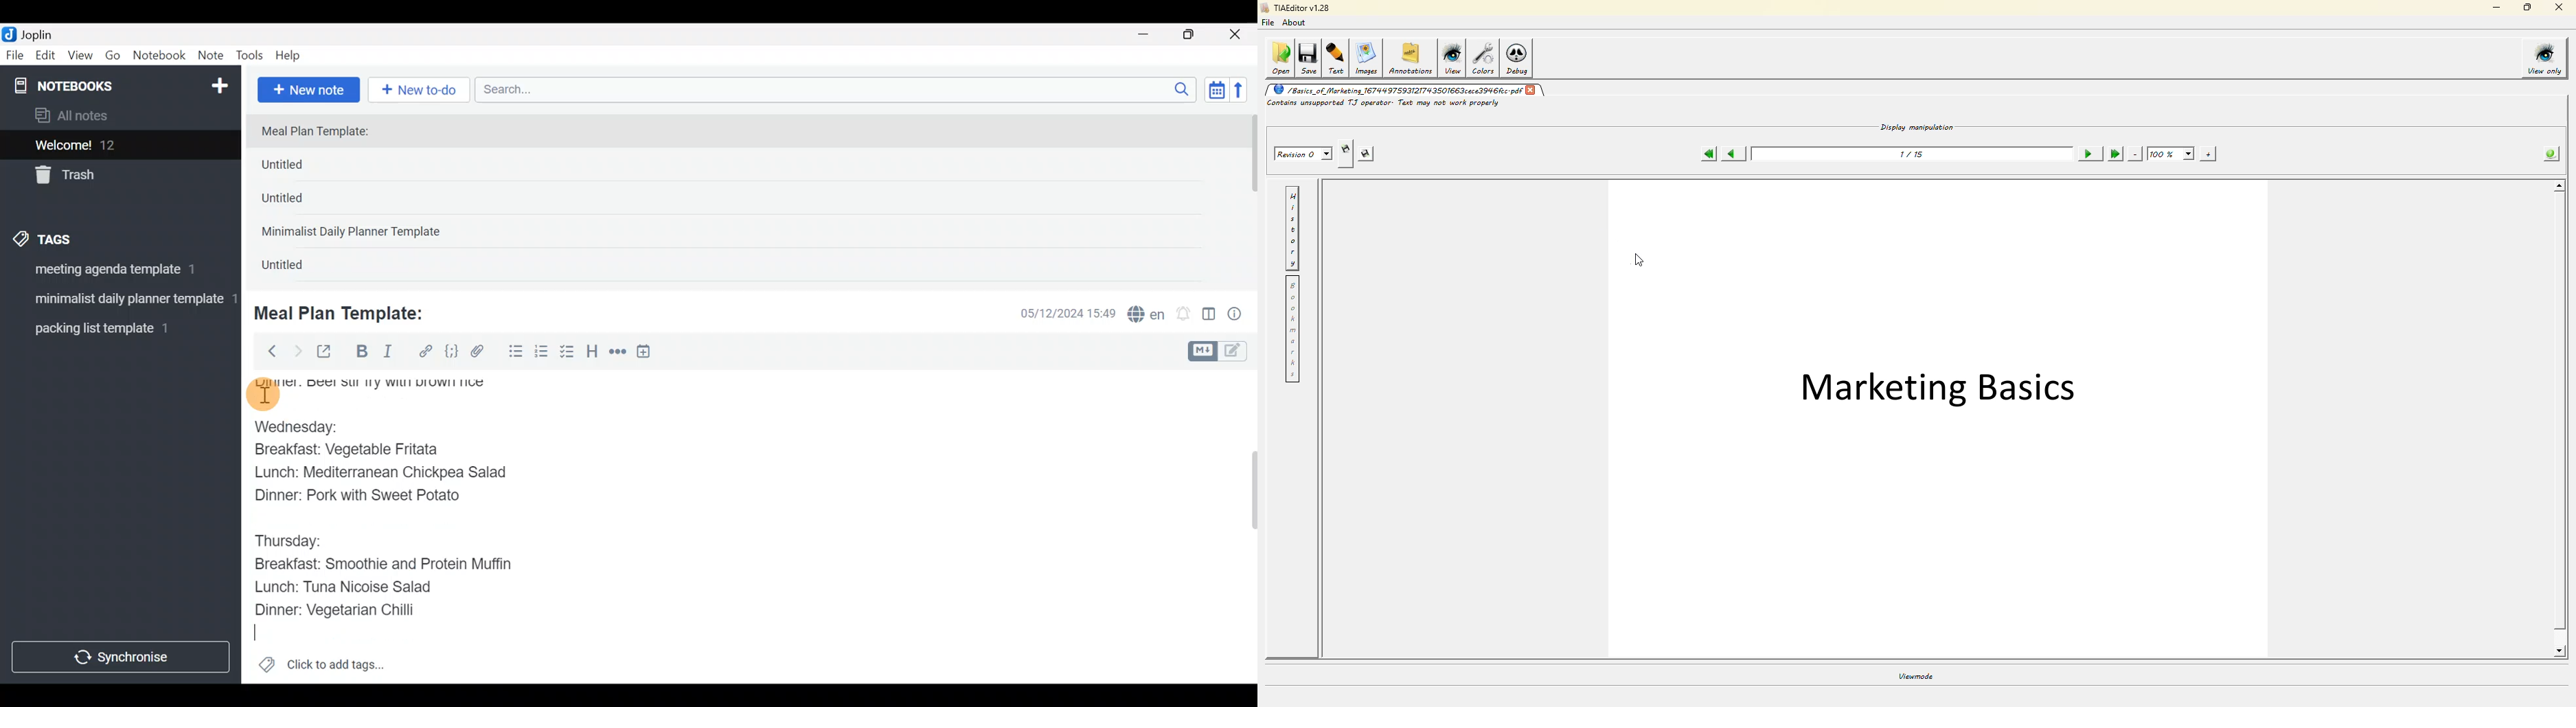  What do you see at coordinates (347, 312) in the screenshot?
I see `Meal Plan Template:` at bounding box center [347, 312].